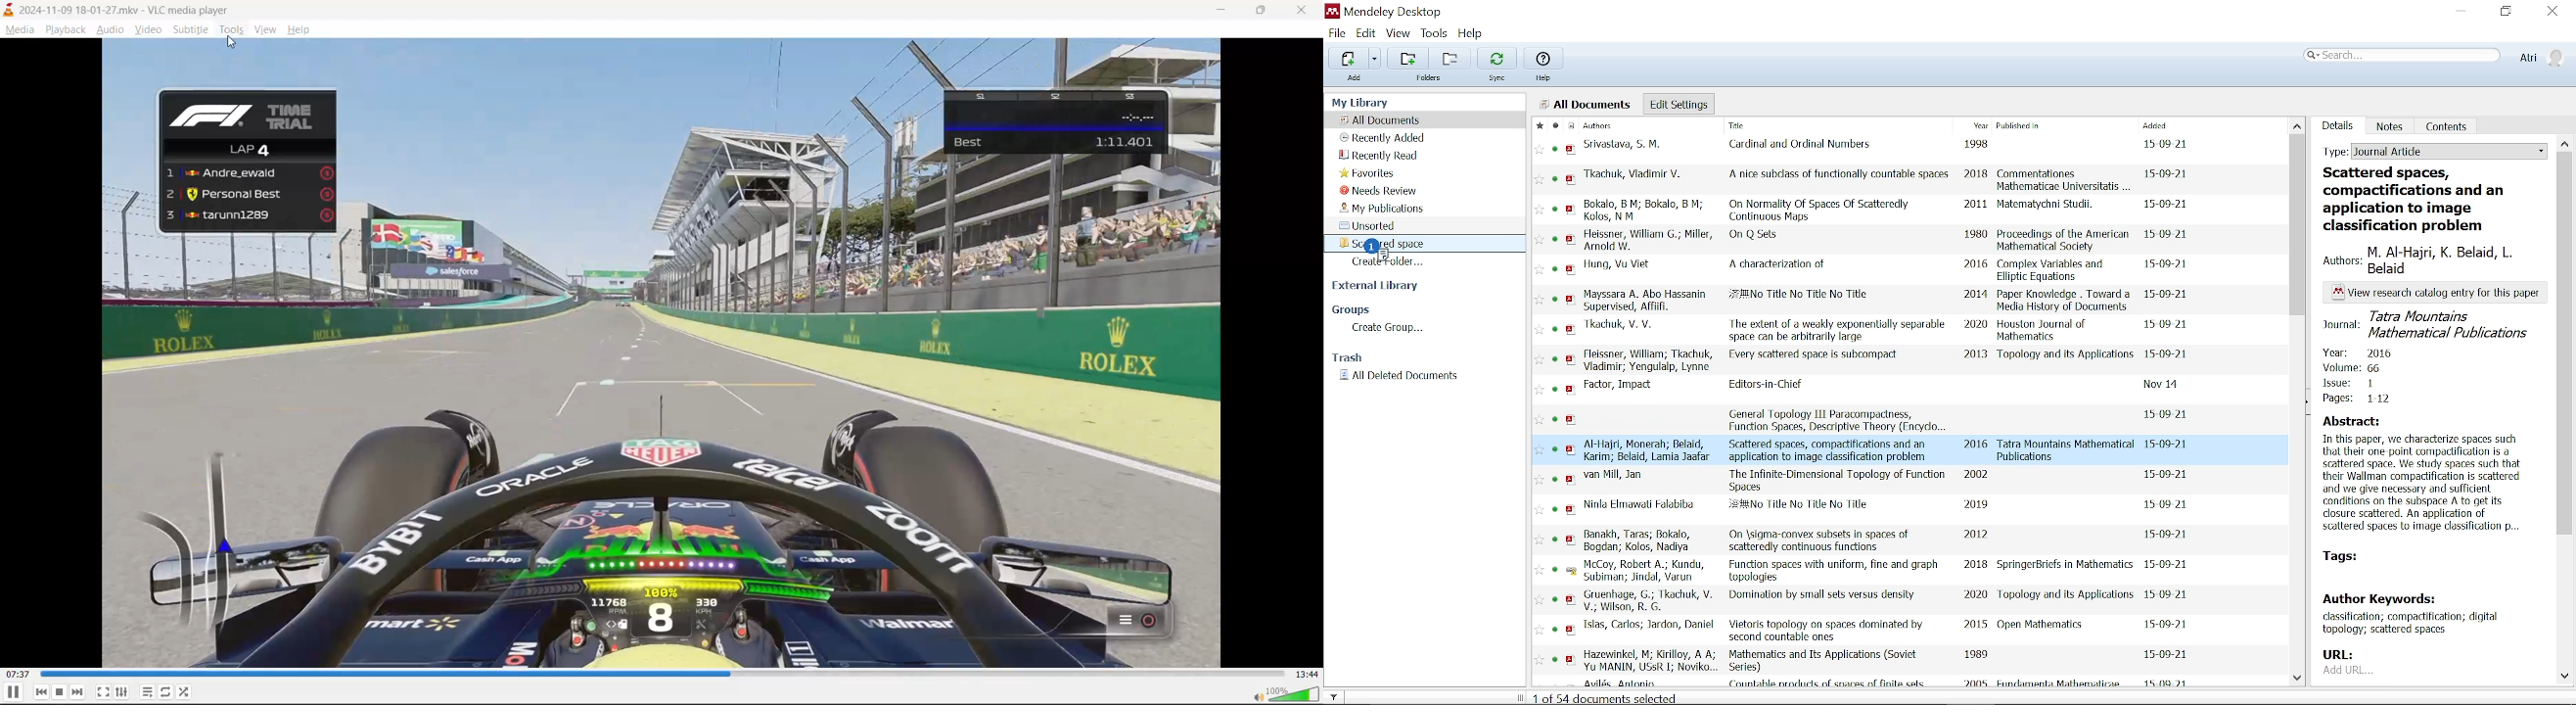 This screenshot has height=728, width=2576. What do you see at coordinates (2063, 241) in the screenshot?
I see `Proceedings of the American
Mathematical Society` at bounding box center [2063, 241].